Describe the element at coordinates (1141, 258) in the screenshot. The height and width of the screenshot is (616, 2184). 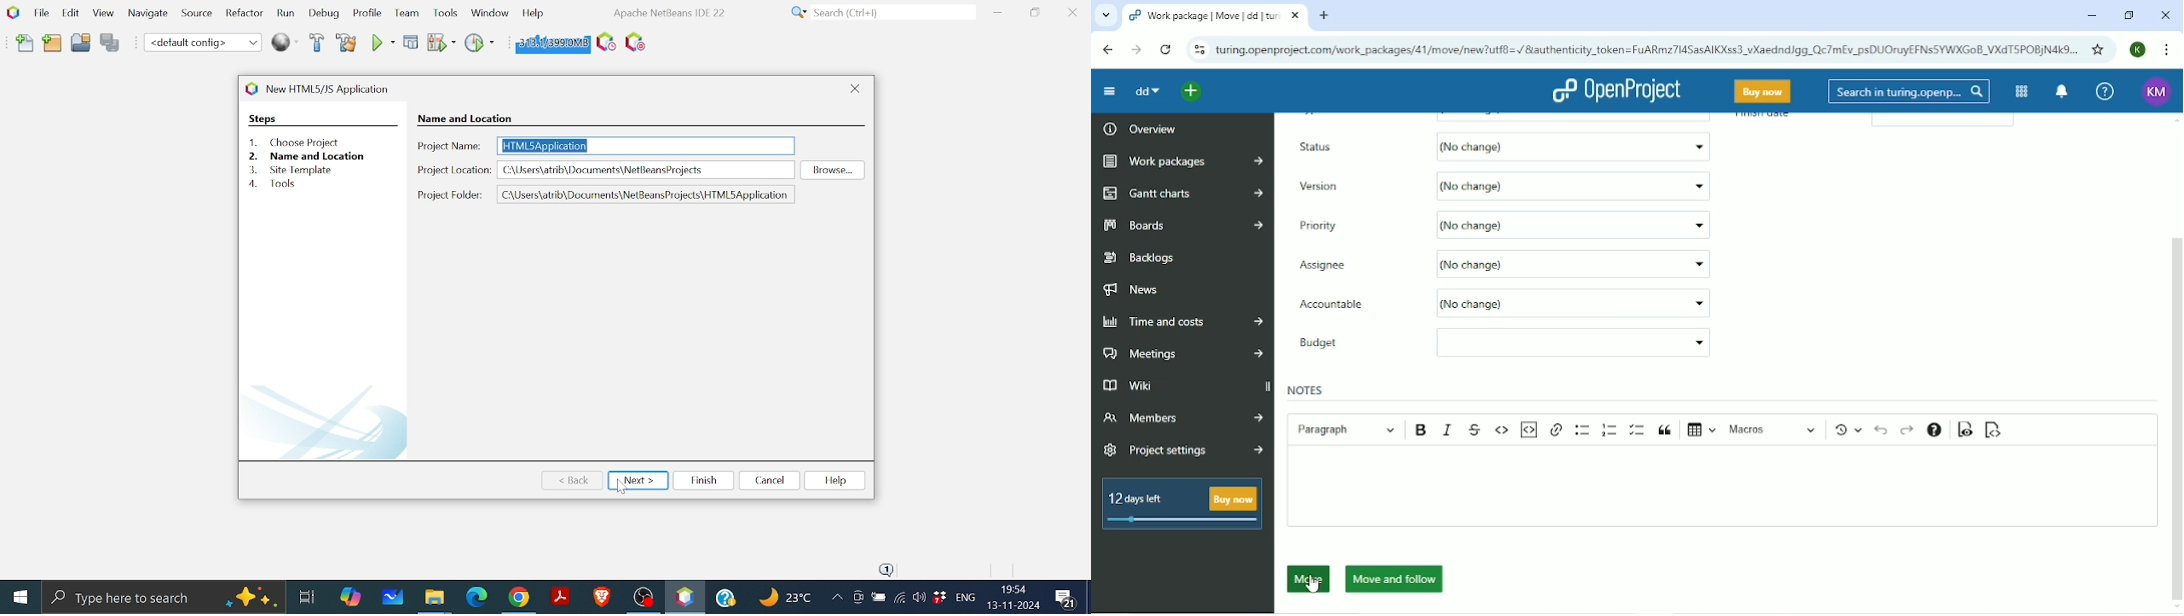
I see `Backlogs` at that location.